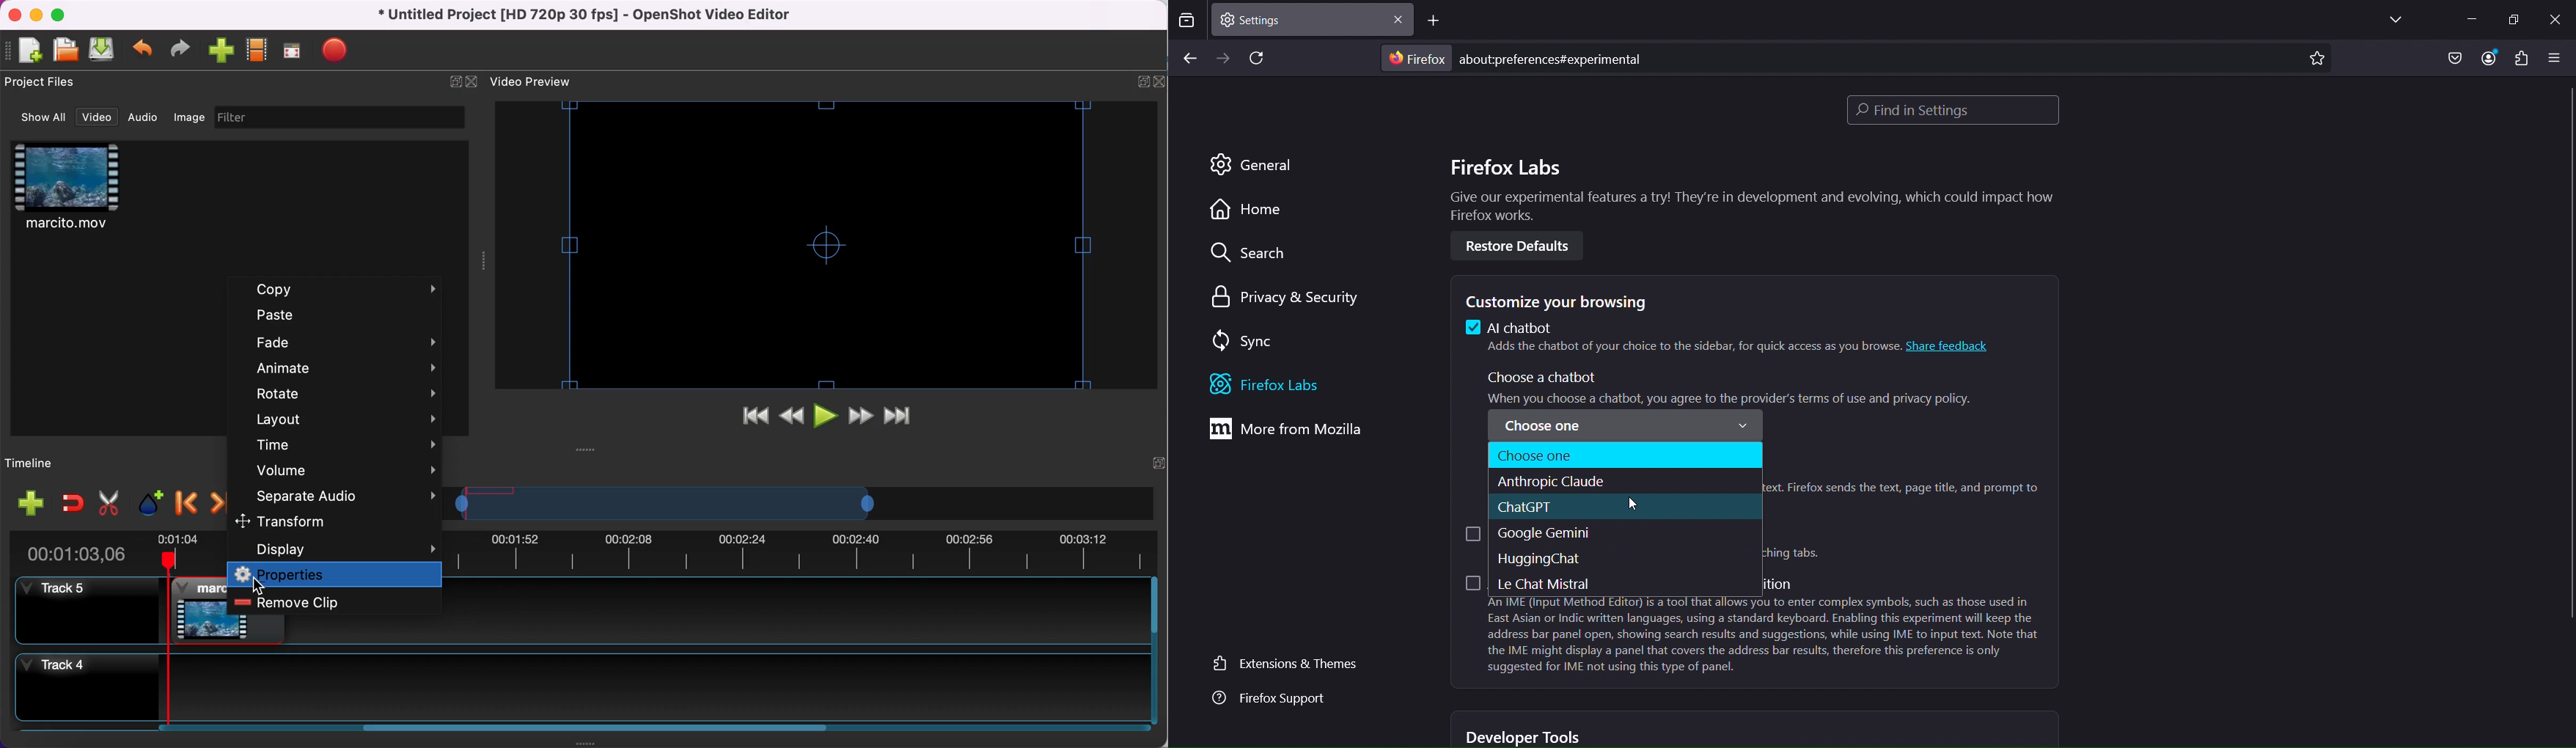  What do you see at coordinates (2553, 18) in the screenshot?
I see `close` at bounding box center [2553, 18].